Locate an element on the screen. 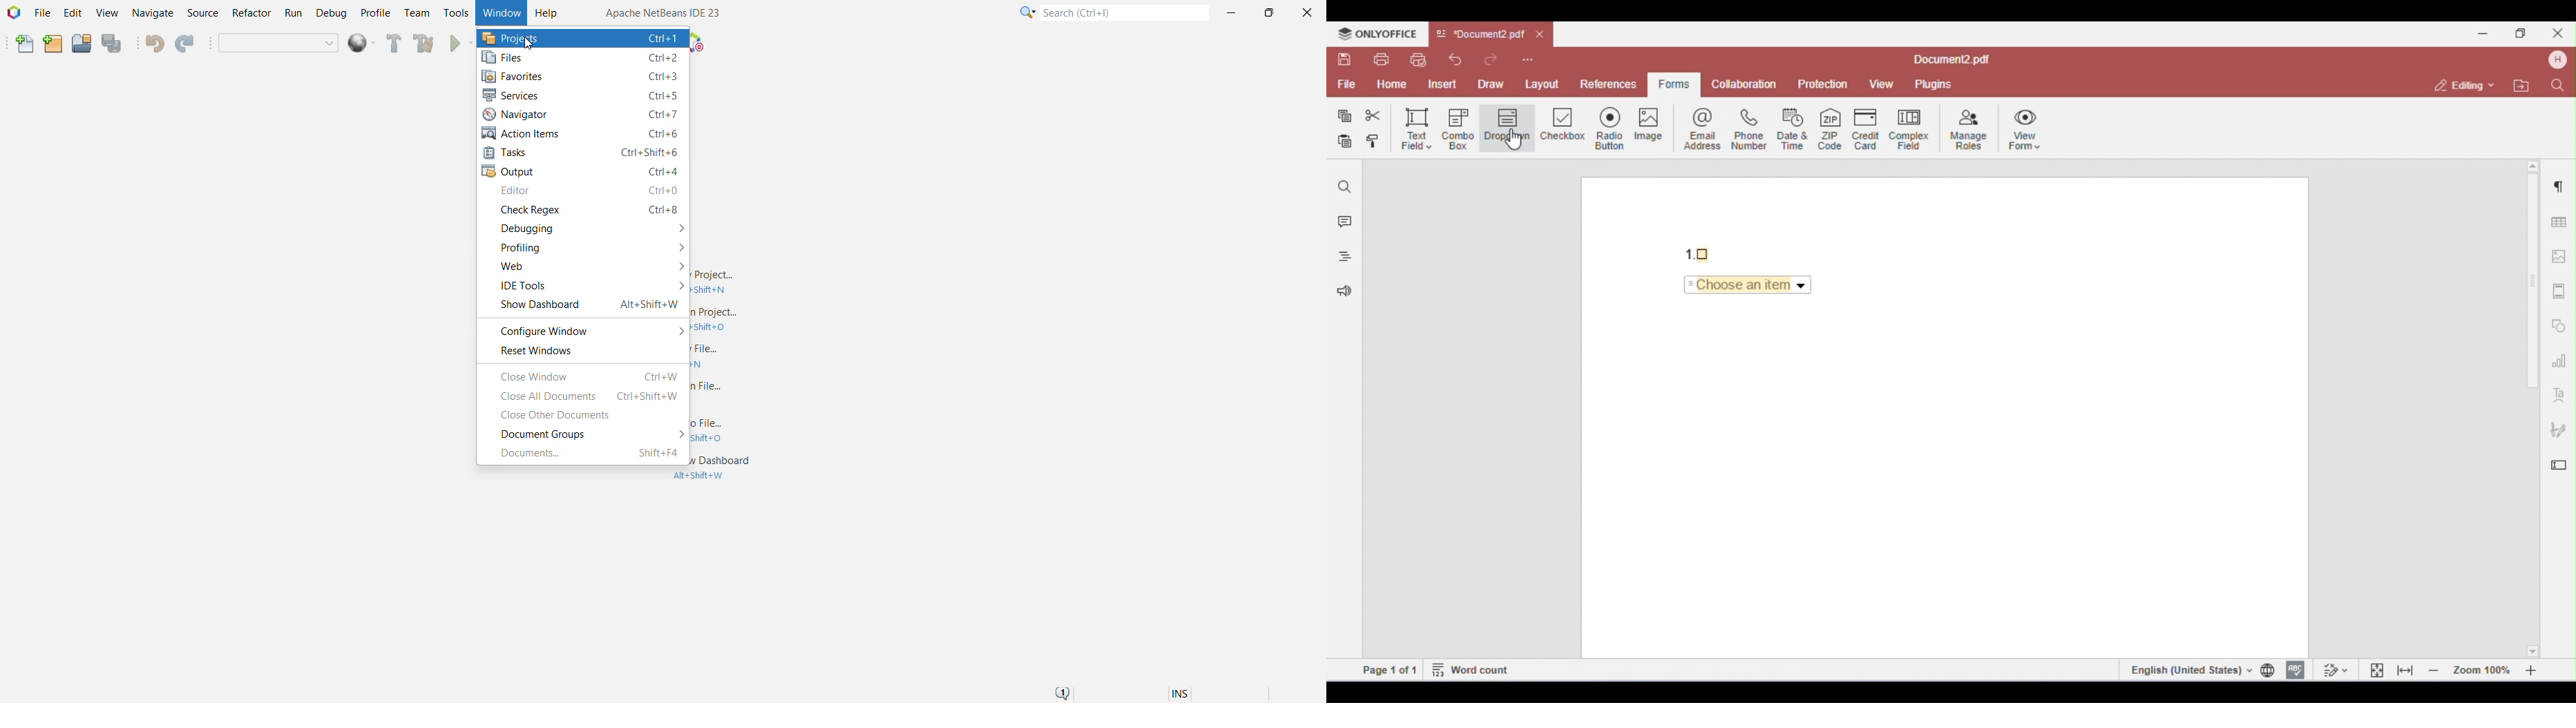 This screenshot has width=2576, height=728. File is located at coordinates (43, 13).